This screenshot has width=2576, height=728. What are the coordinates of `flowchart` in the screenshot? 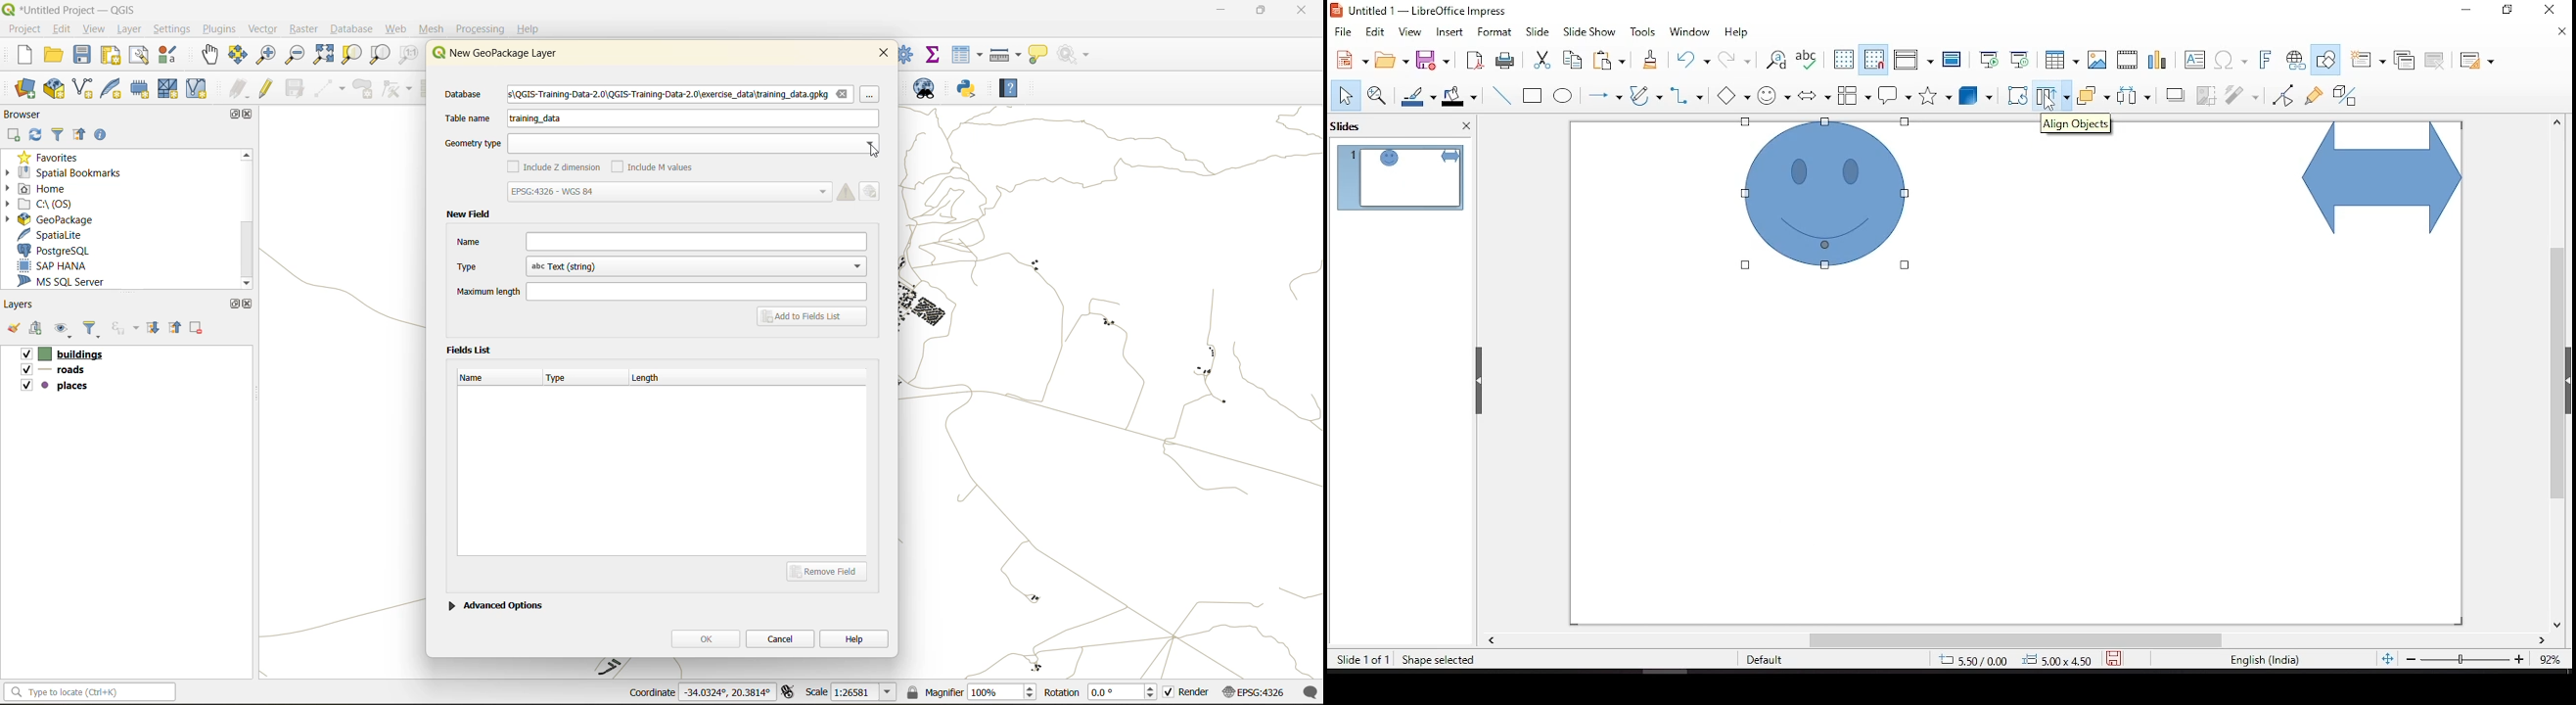 It's located at (1855, 95).